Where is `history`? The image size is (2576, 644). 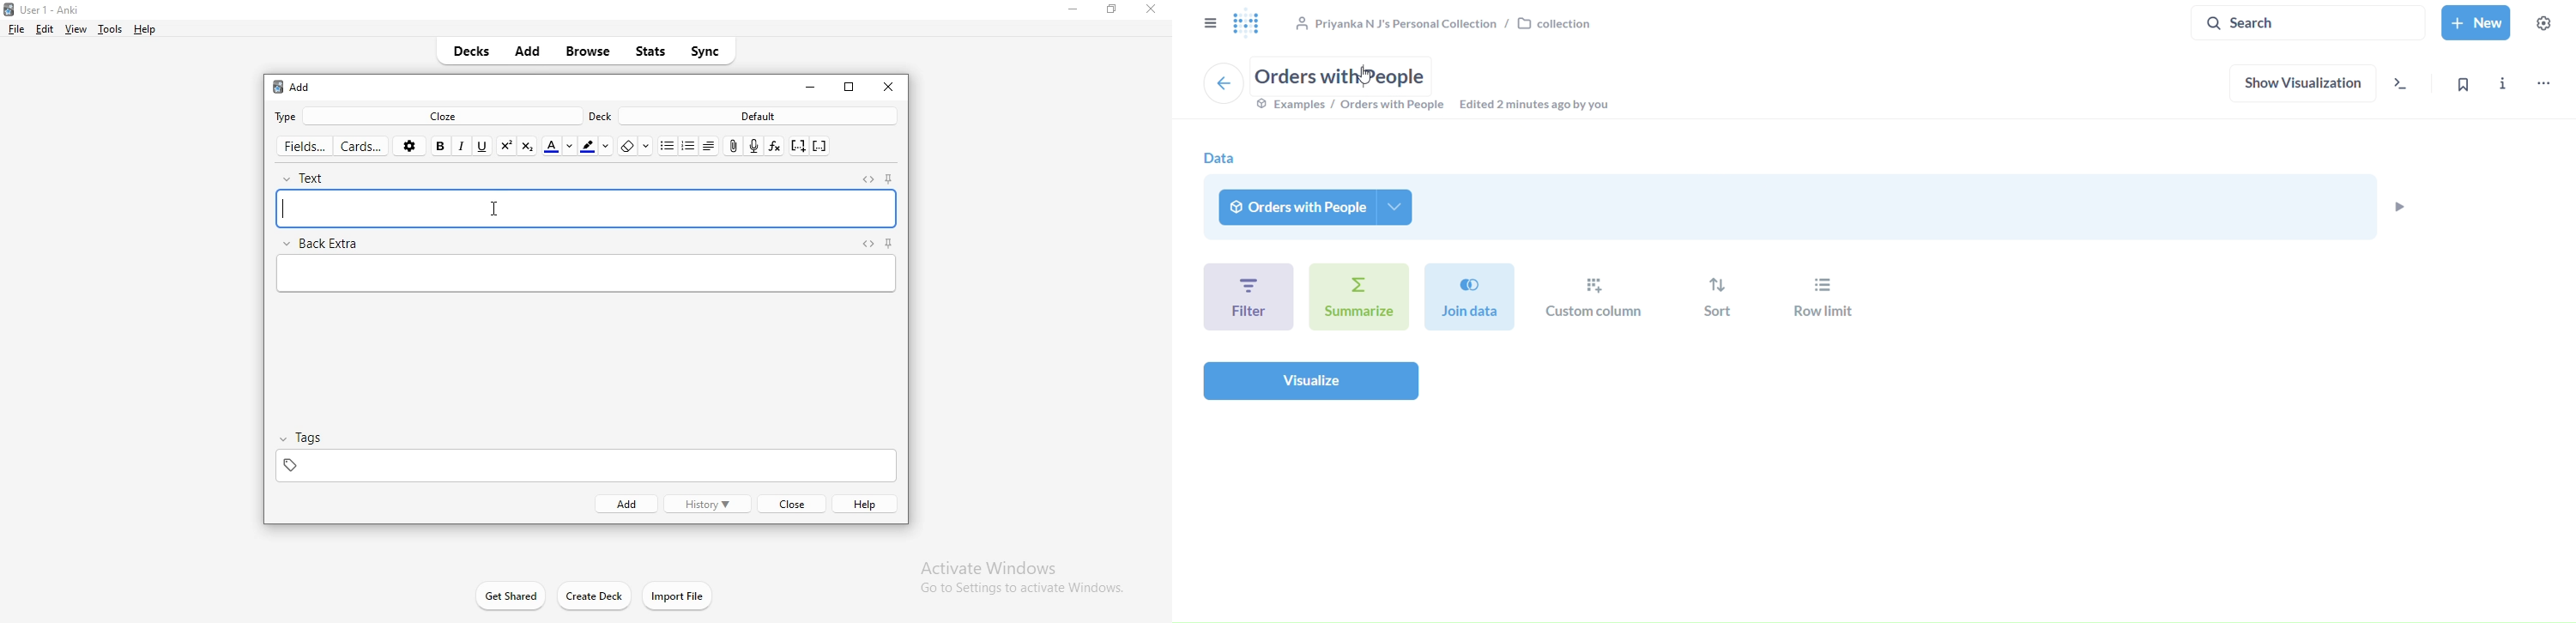
history is located at coordinates (707, 505).